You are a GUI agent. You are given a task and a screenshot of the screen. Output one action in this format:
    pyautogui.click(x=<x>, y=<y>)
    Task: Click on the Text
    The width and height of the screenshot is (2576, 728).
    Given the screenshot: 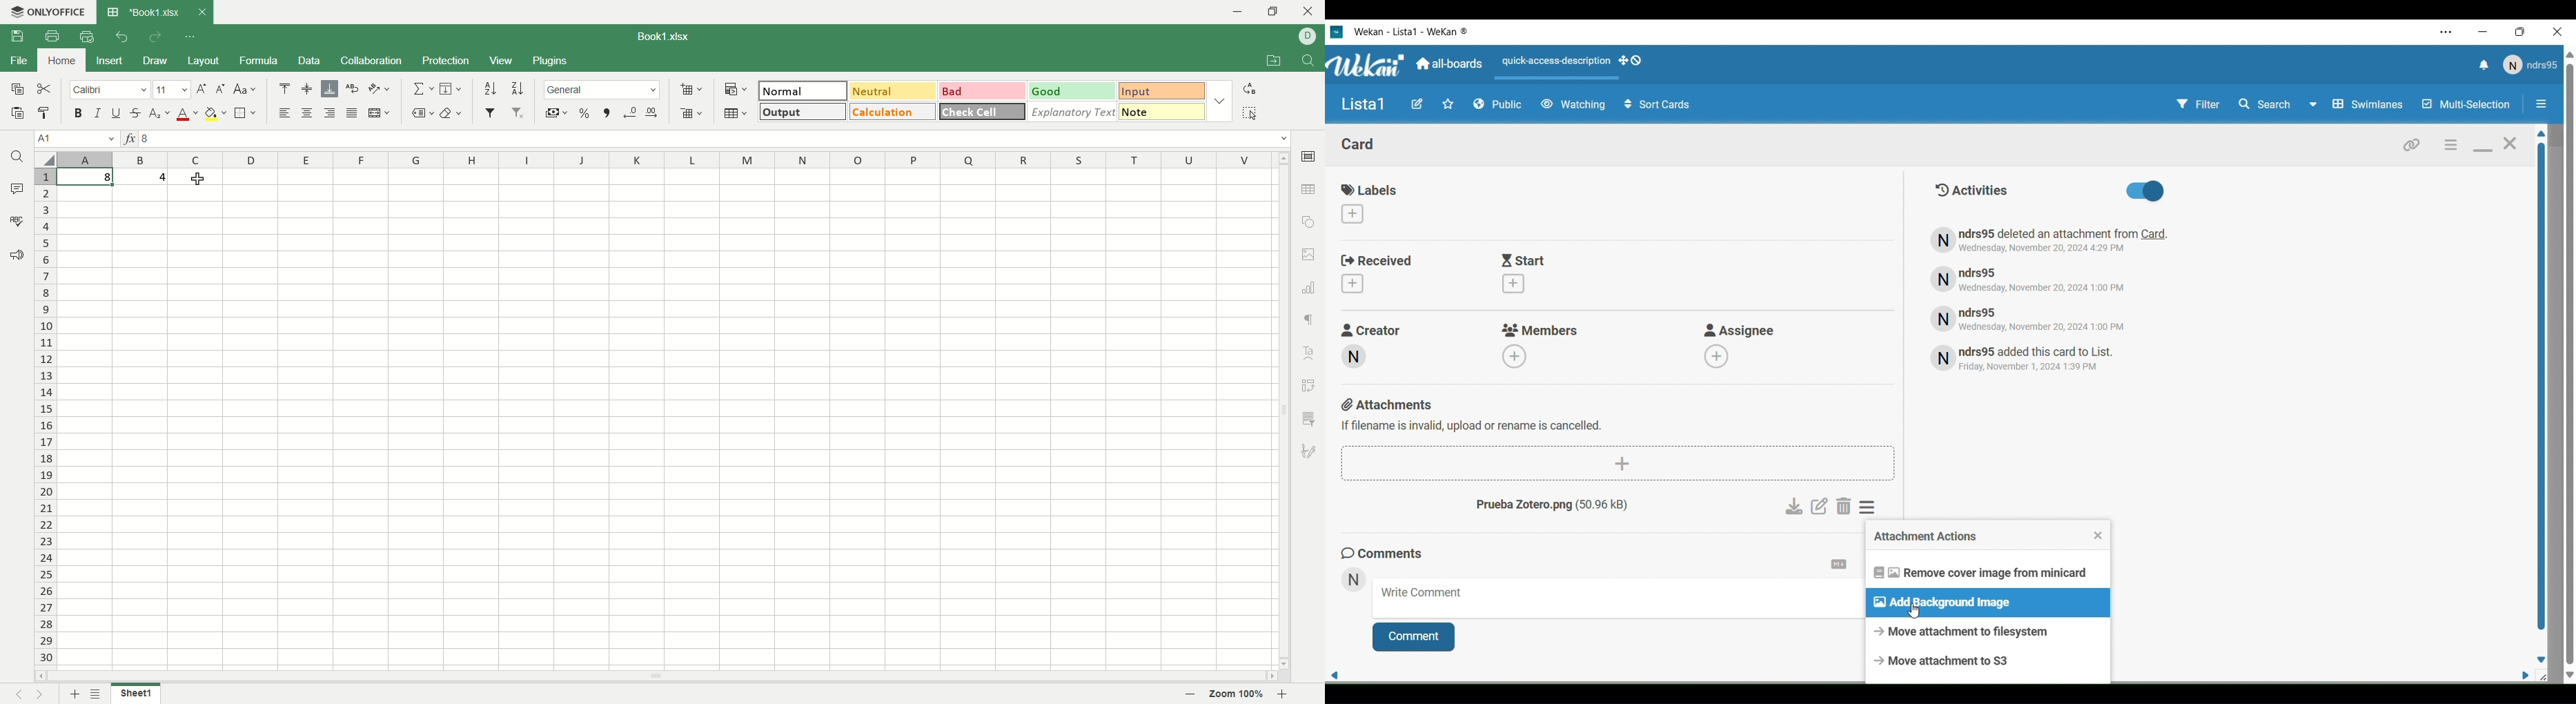 What is the action you would take?
    pyautogui.click(x=2057, y=241)
    